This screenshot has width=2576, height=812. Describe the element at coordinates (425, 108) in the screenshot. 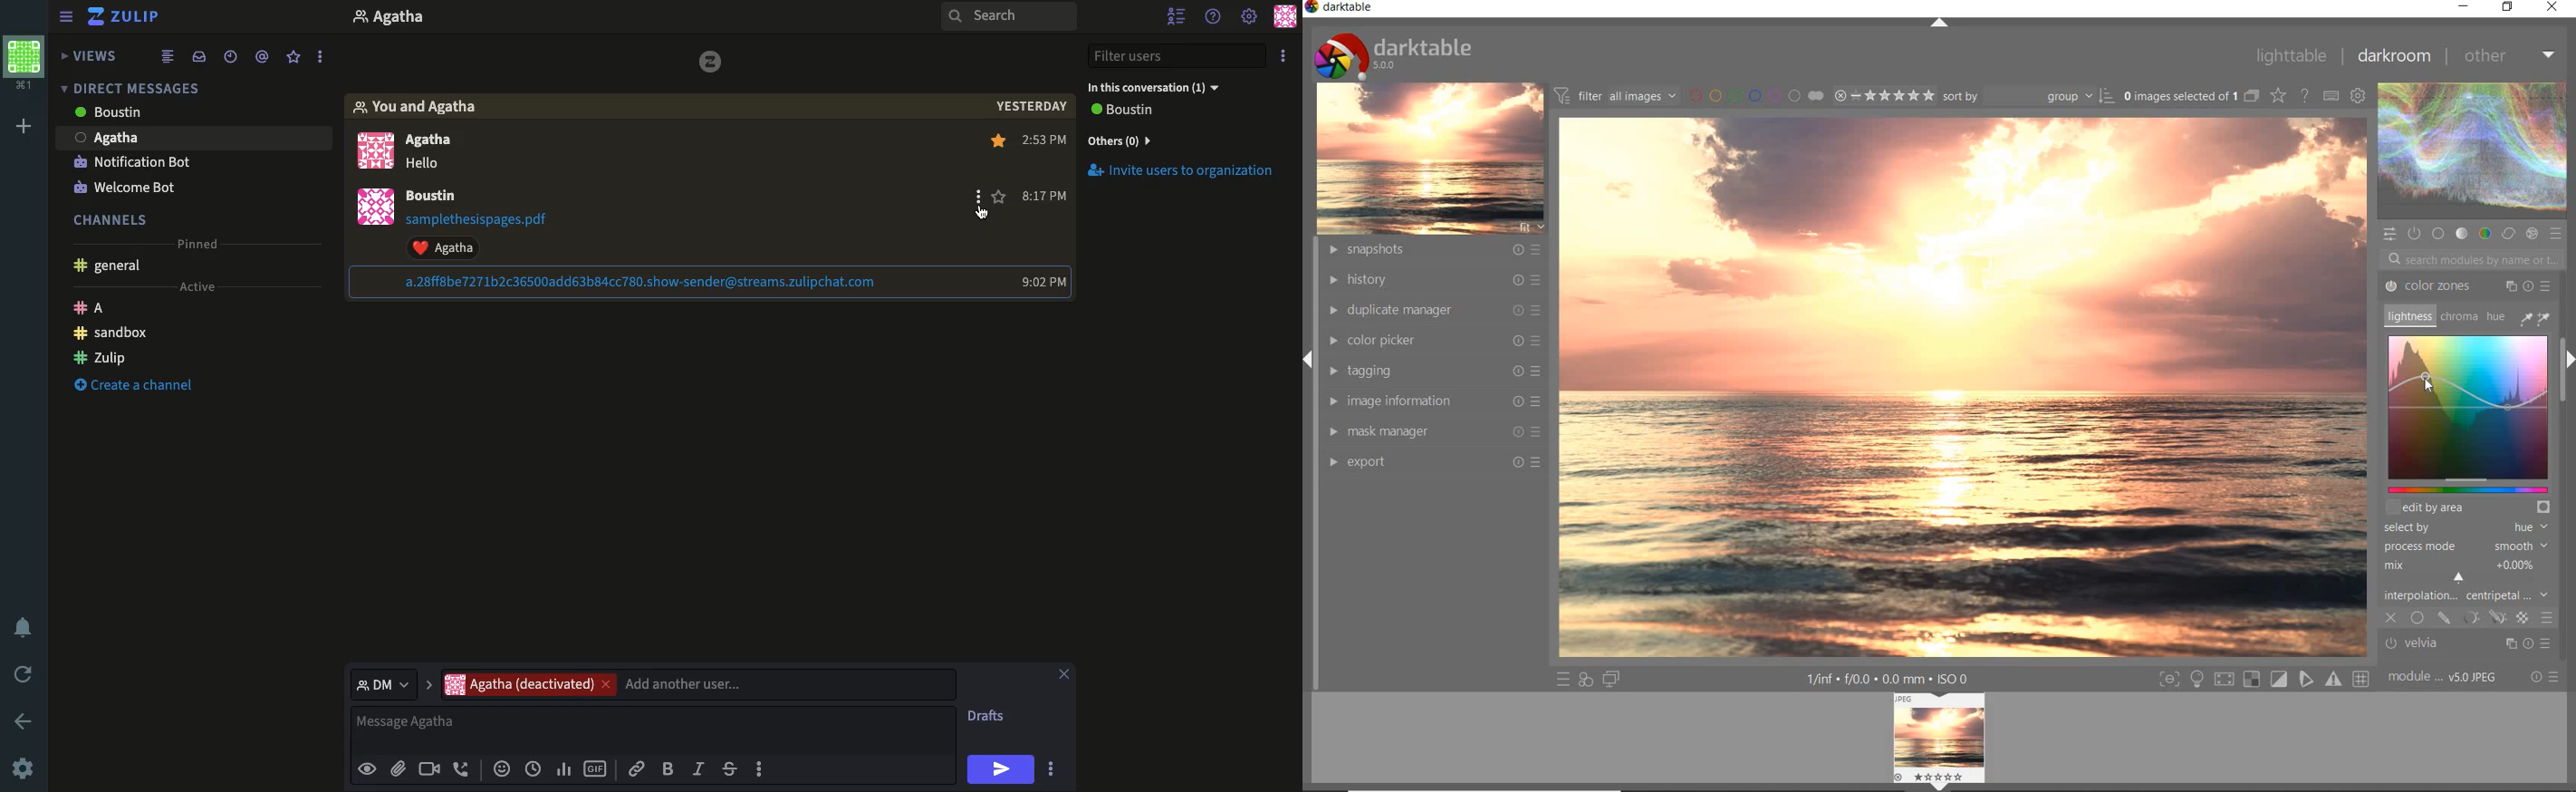

I see `You and user` at that location.